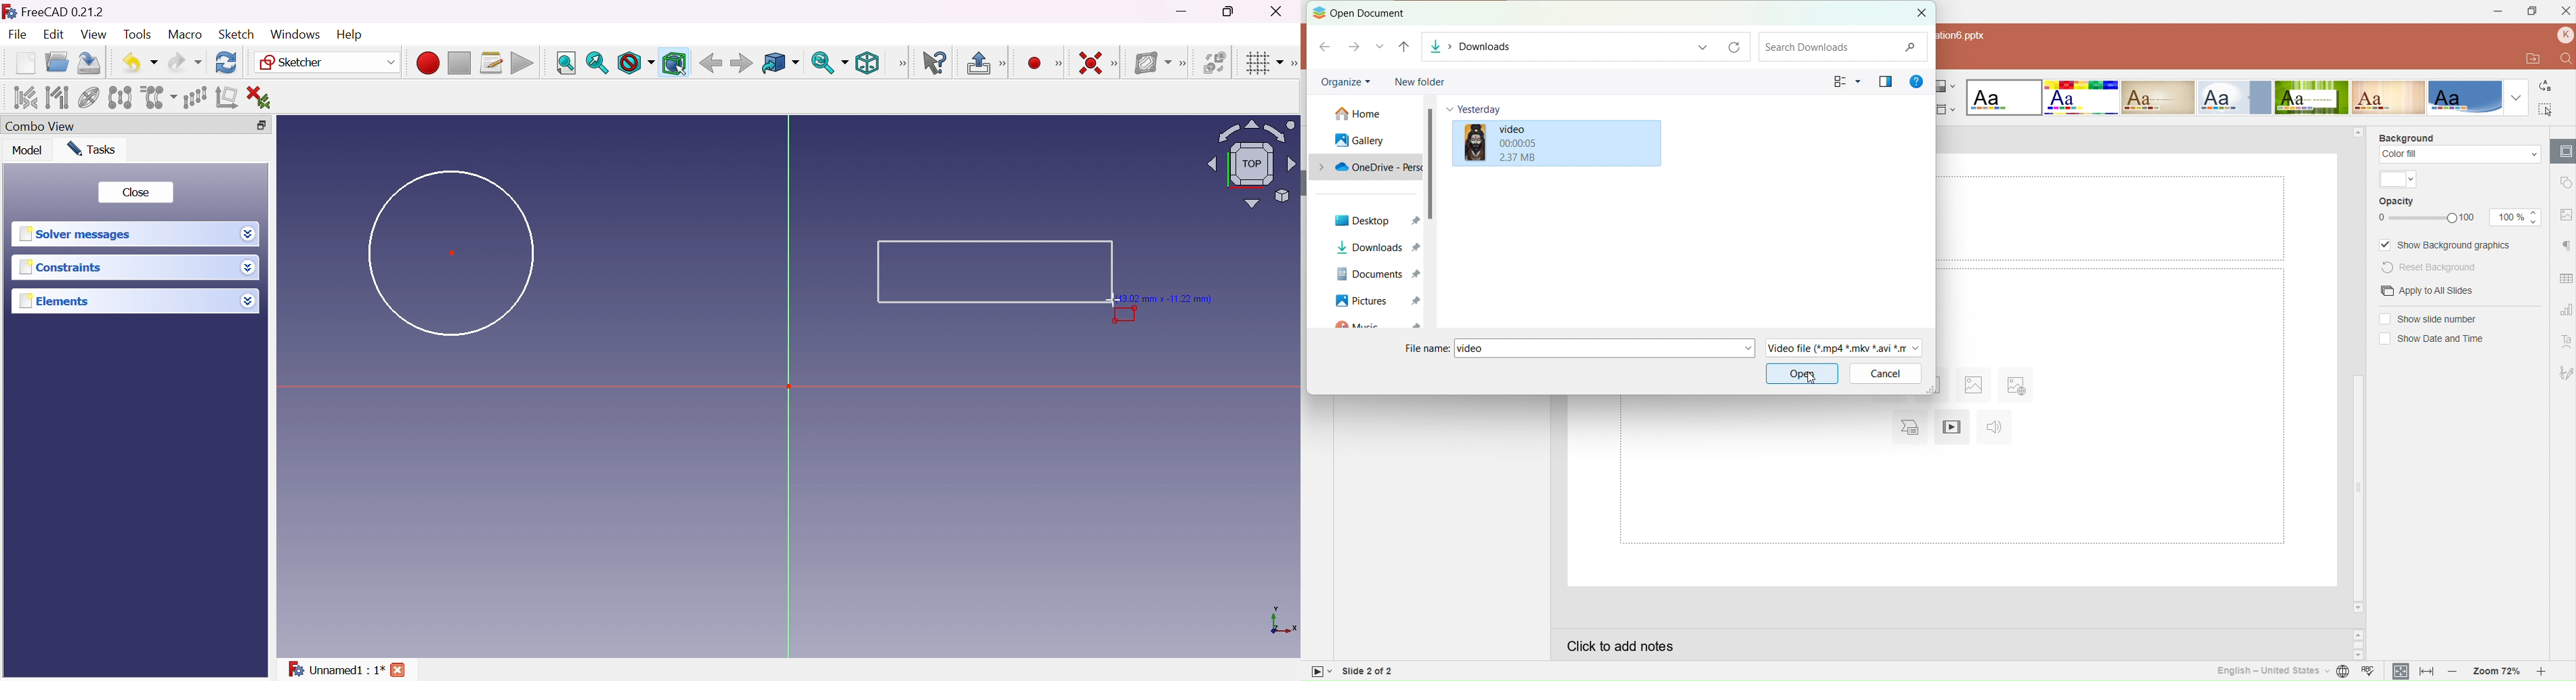 This screenshot has width=2576, height=700. Describe the element at coordinates (2313, 98) in the screenshot. I see `Green leaf` at that location.